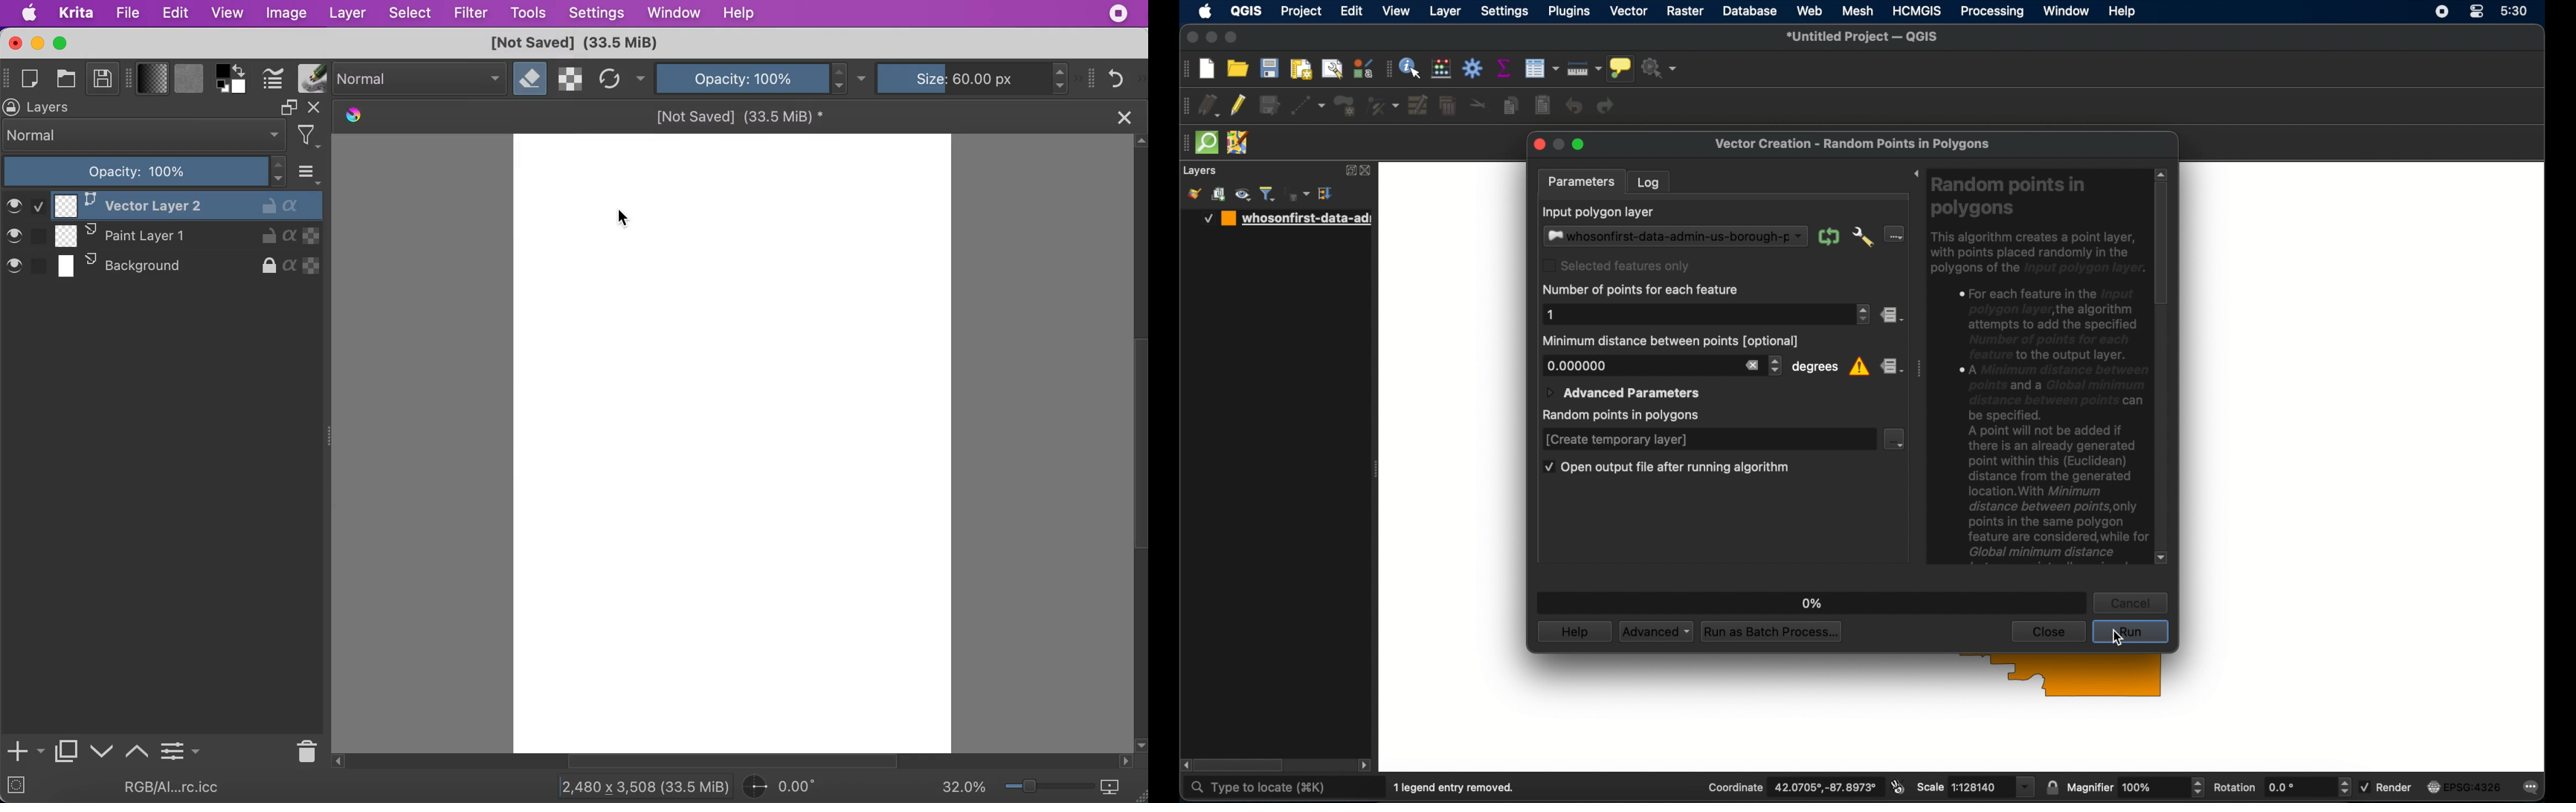  What do you see at coordinates (968, 77) in the screenshot?
I see `size` at bounding box center [968, 77].